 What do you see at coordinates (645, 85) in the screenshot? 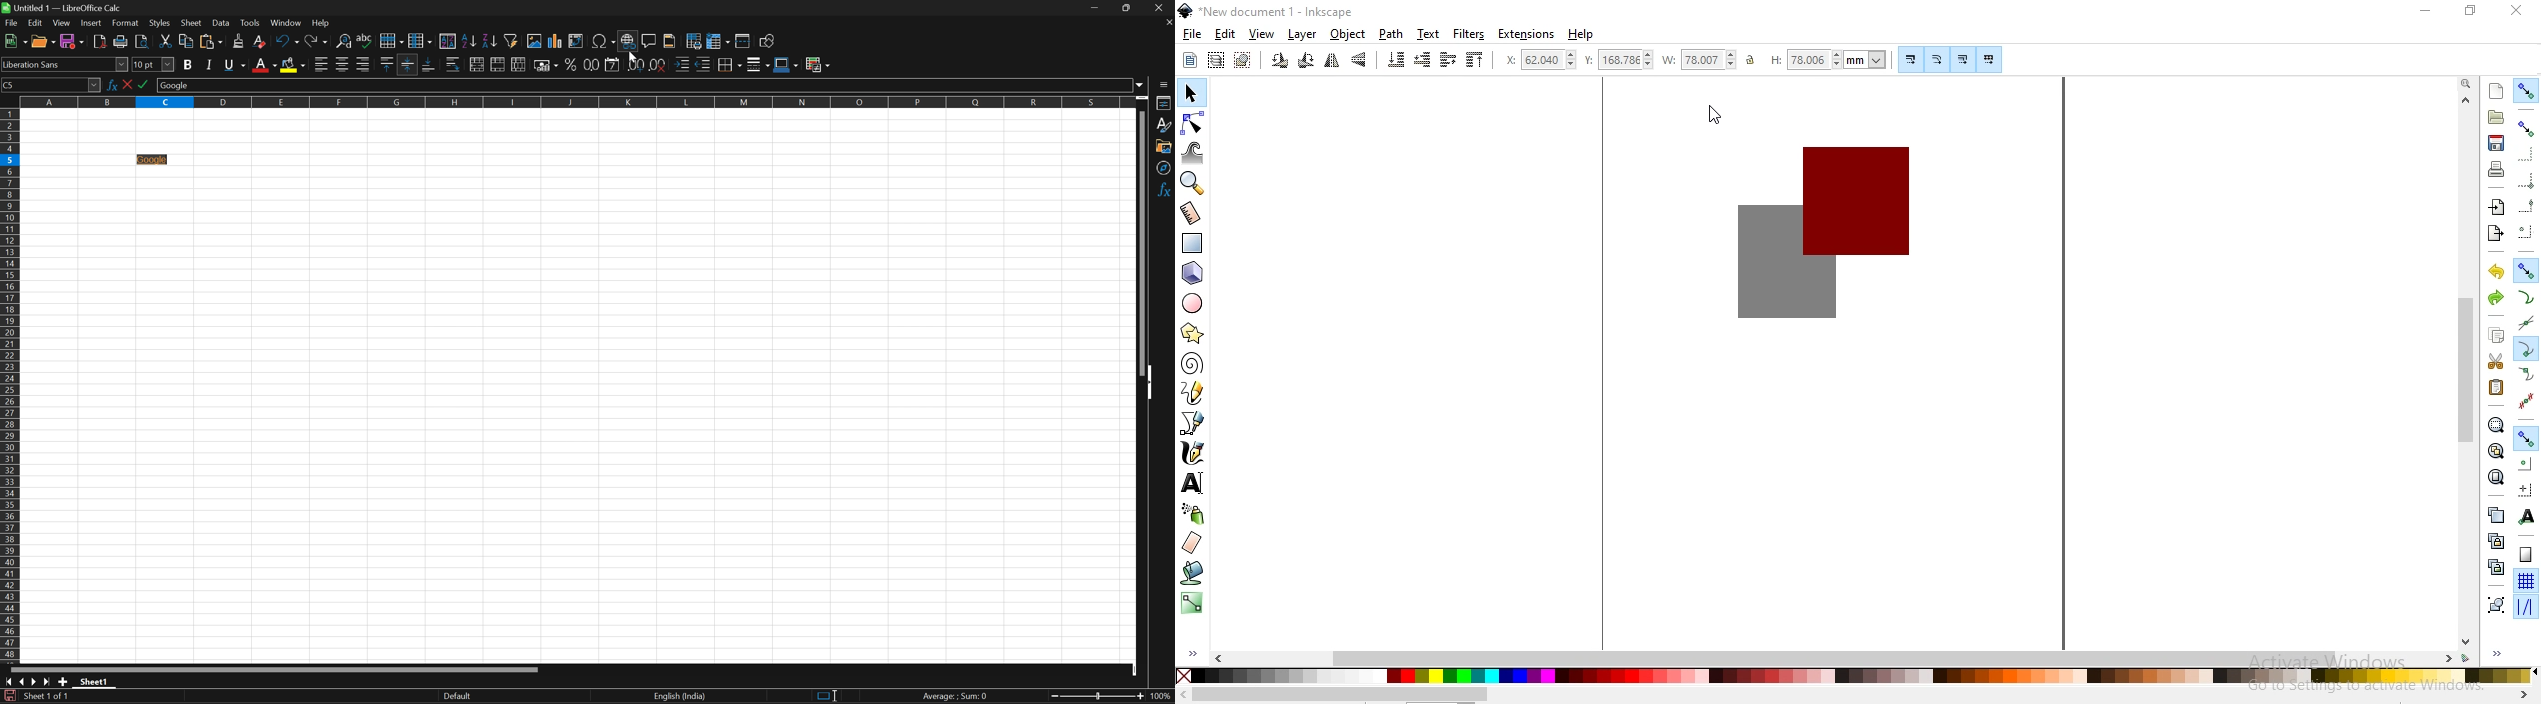
I see `Input line` at bounding box center [645, 85].